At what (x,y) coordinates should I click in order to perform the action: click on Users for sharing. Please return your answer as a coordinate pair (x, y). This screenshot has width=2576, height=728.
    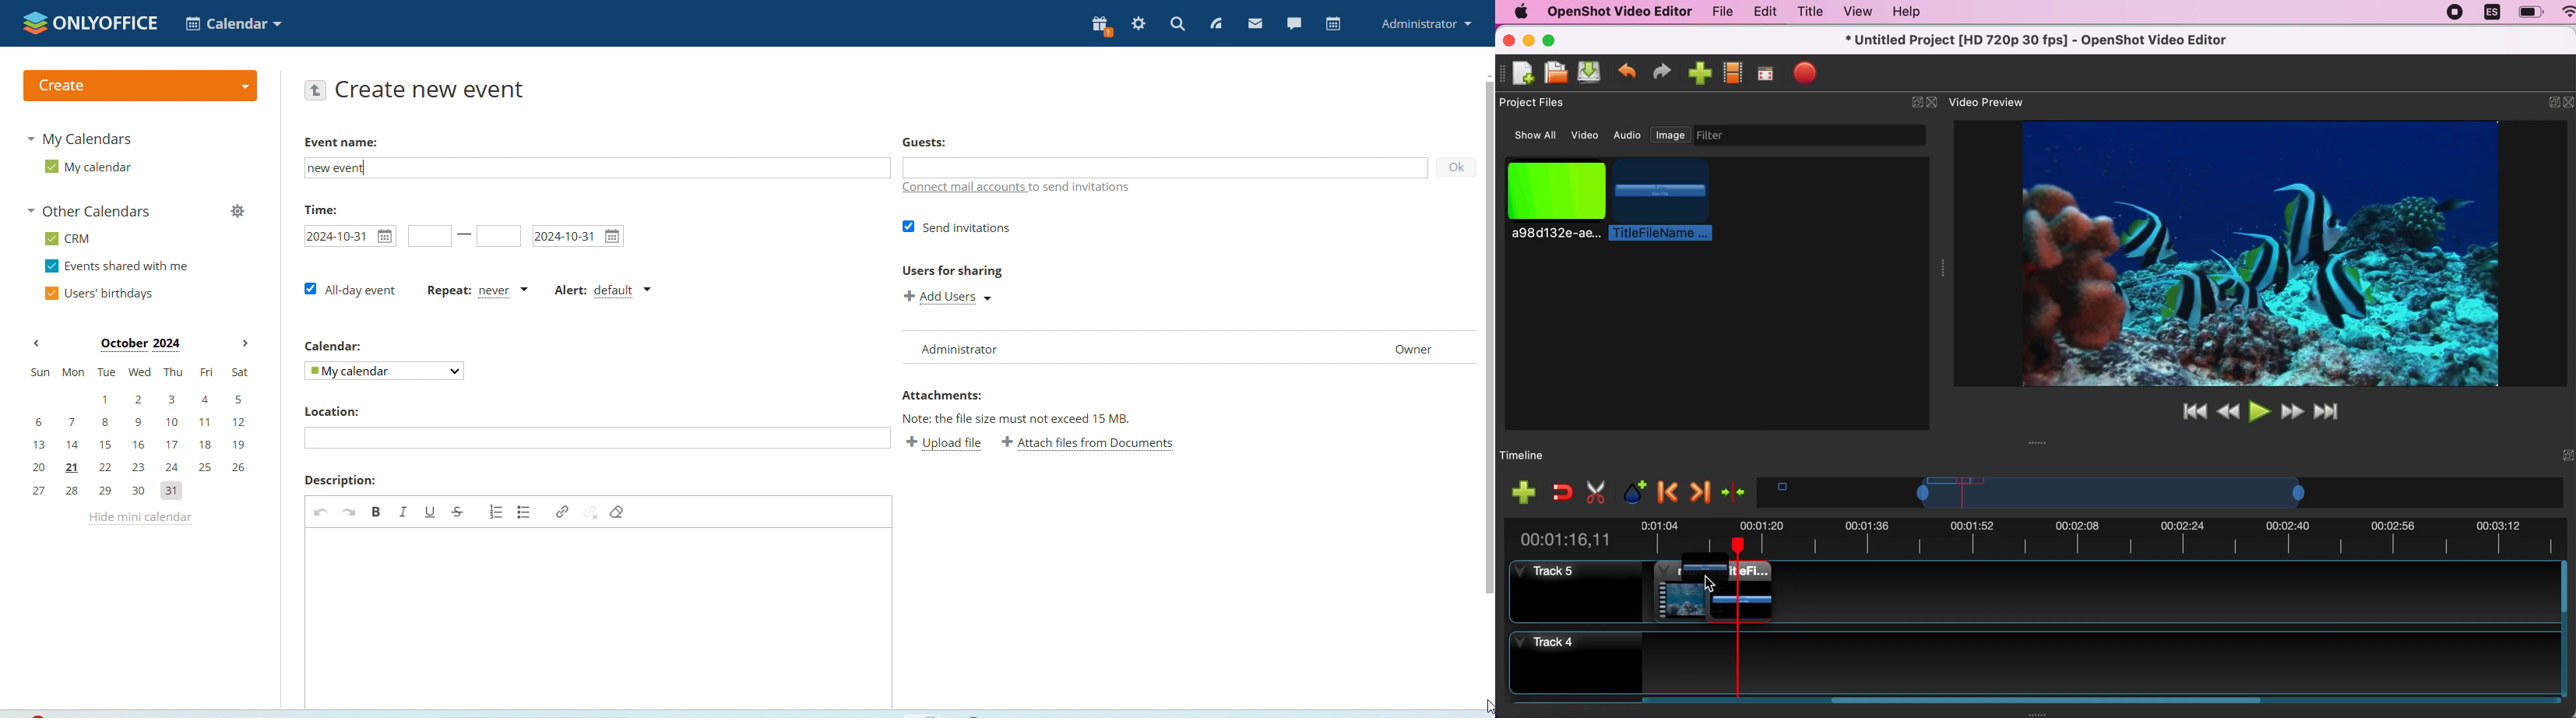
    Looking at the image, I should click on (953, 270).